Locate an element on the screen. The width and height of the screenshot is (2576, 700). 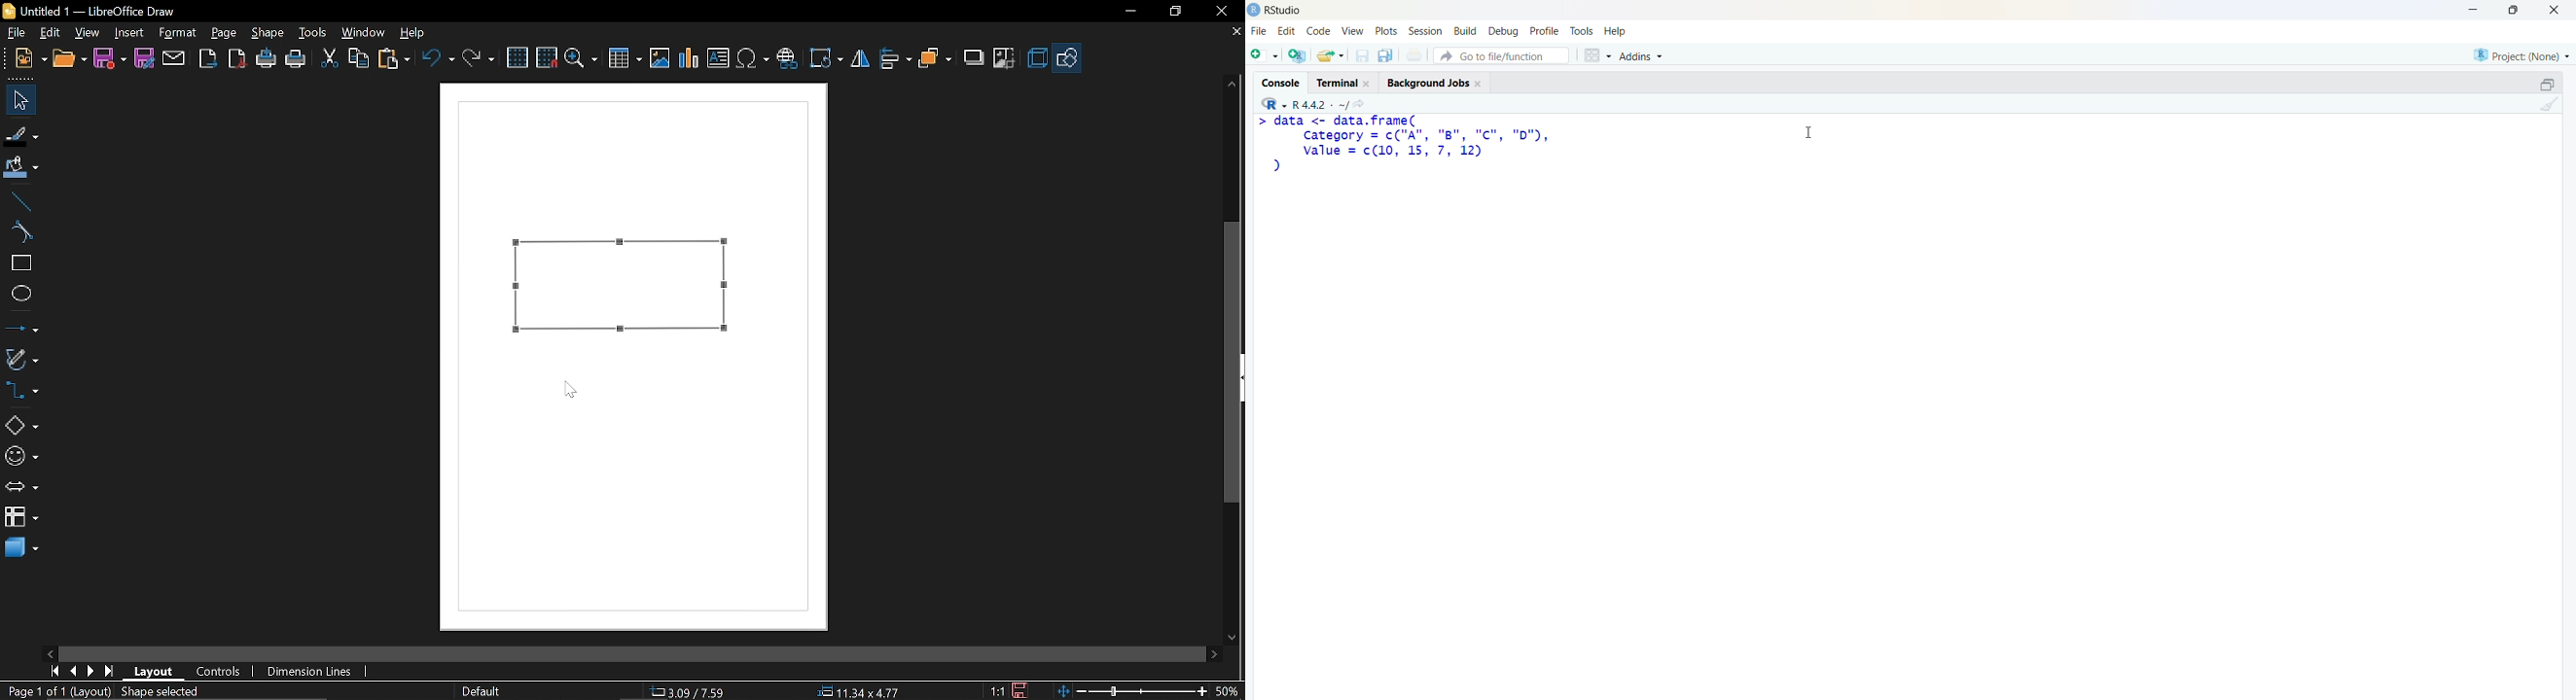
plots is located at coordinates (1388, 31).